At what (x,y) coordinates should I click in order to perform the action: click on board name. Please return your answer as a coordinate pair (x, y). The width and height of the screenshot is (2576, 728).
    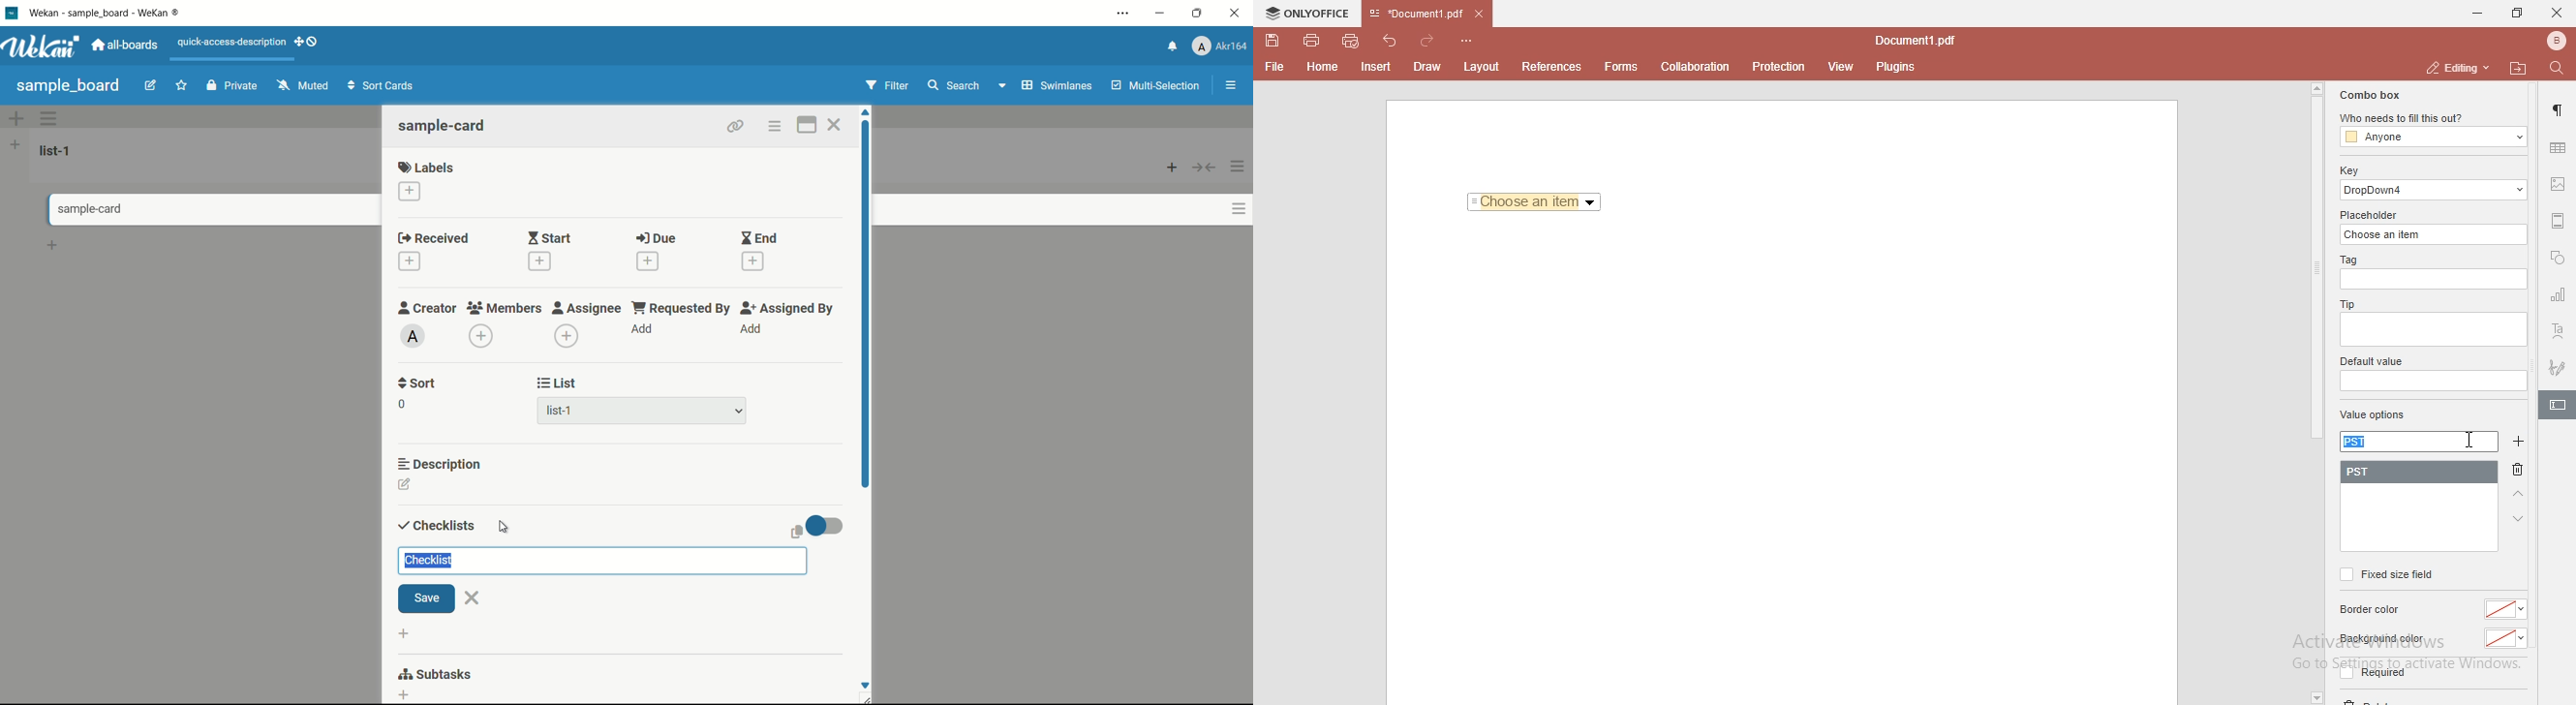
    Looking at the image, I should click on (68, 86).